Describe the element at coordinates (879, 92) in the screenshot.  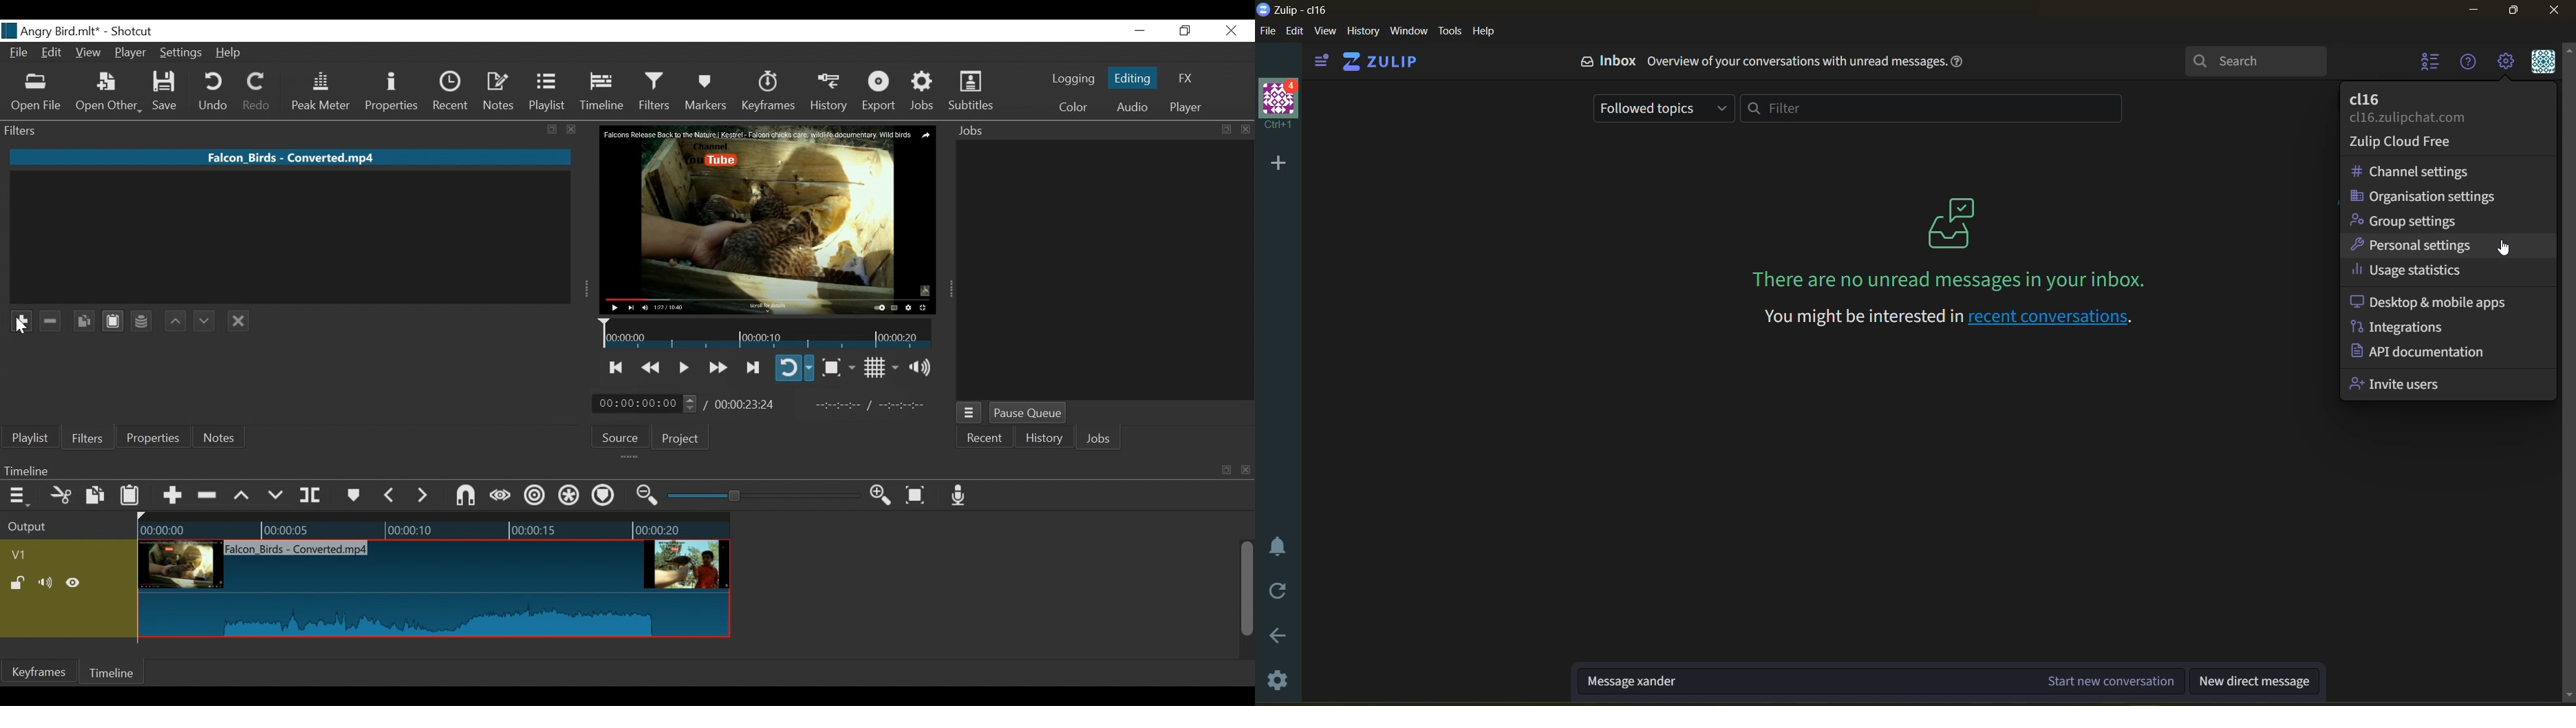
I see `Export` at that location.